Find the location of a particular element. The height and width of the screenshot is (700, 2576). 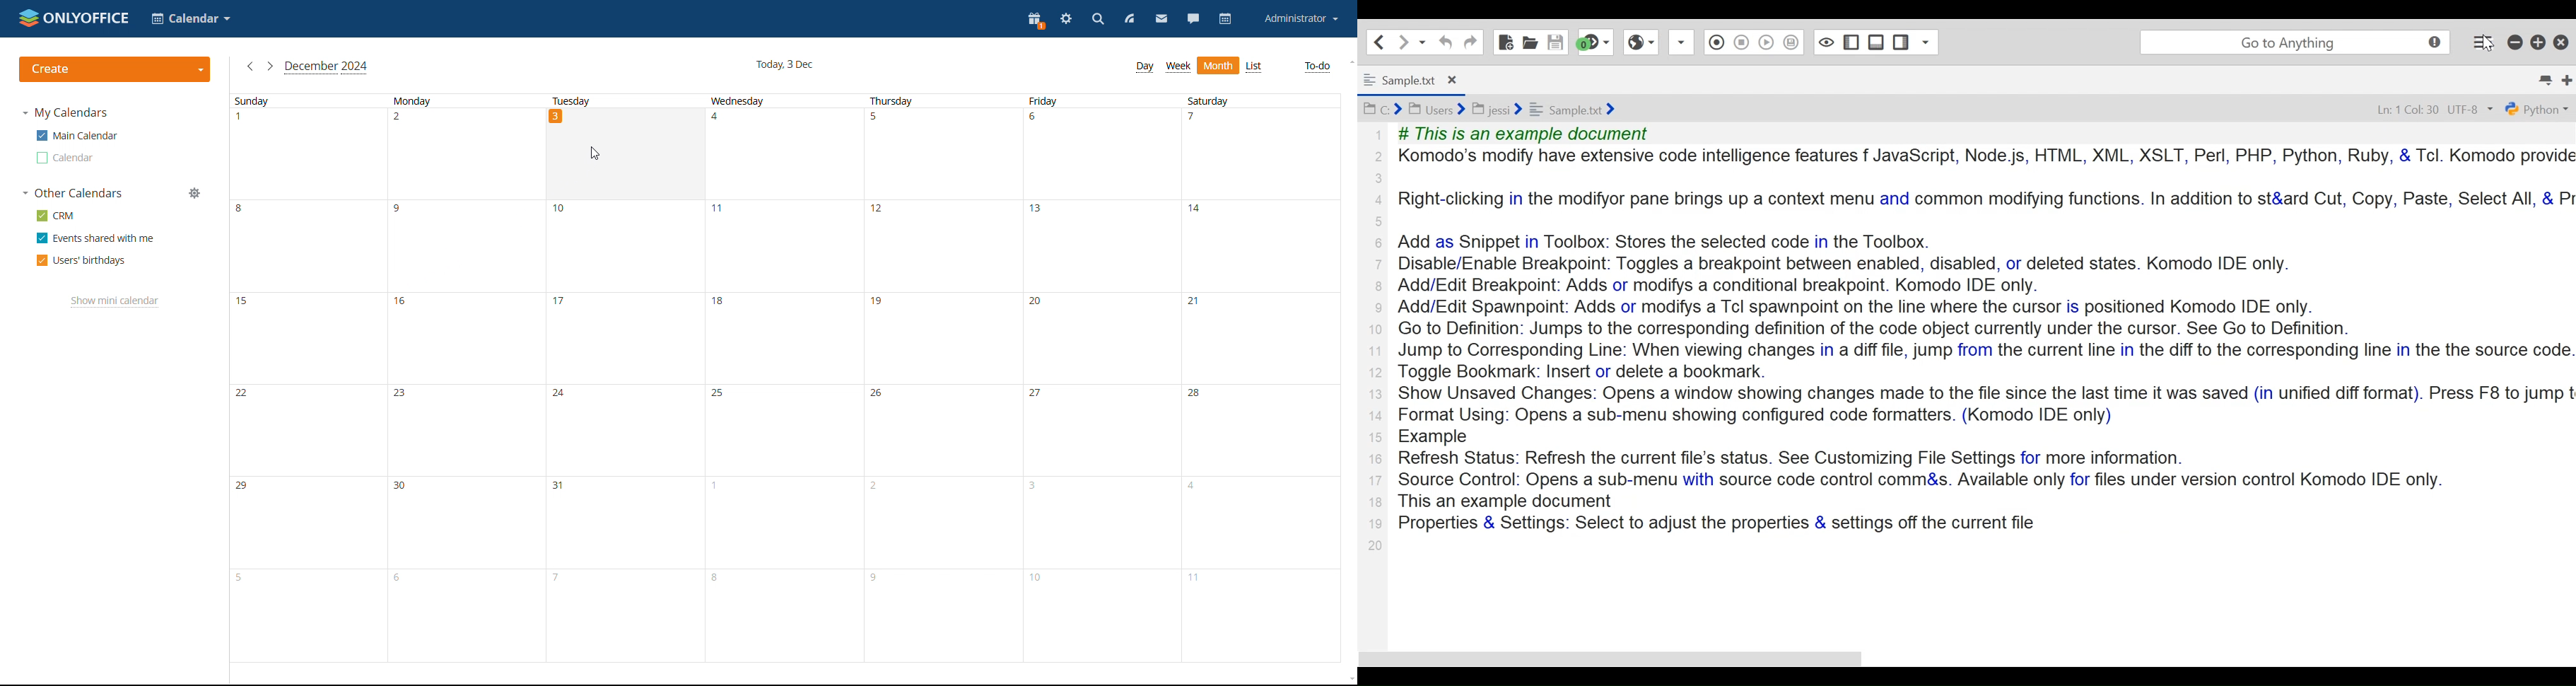

friday is located at coordinates (1101, 378).